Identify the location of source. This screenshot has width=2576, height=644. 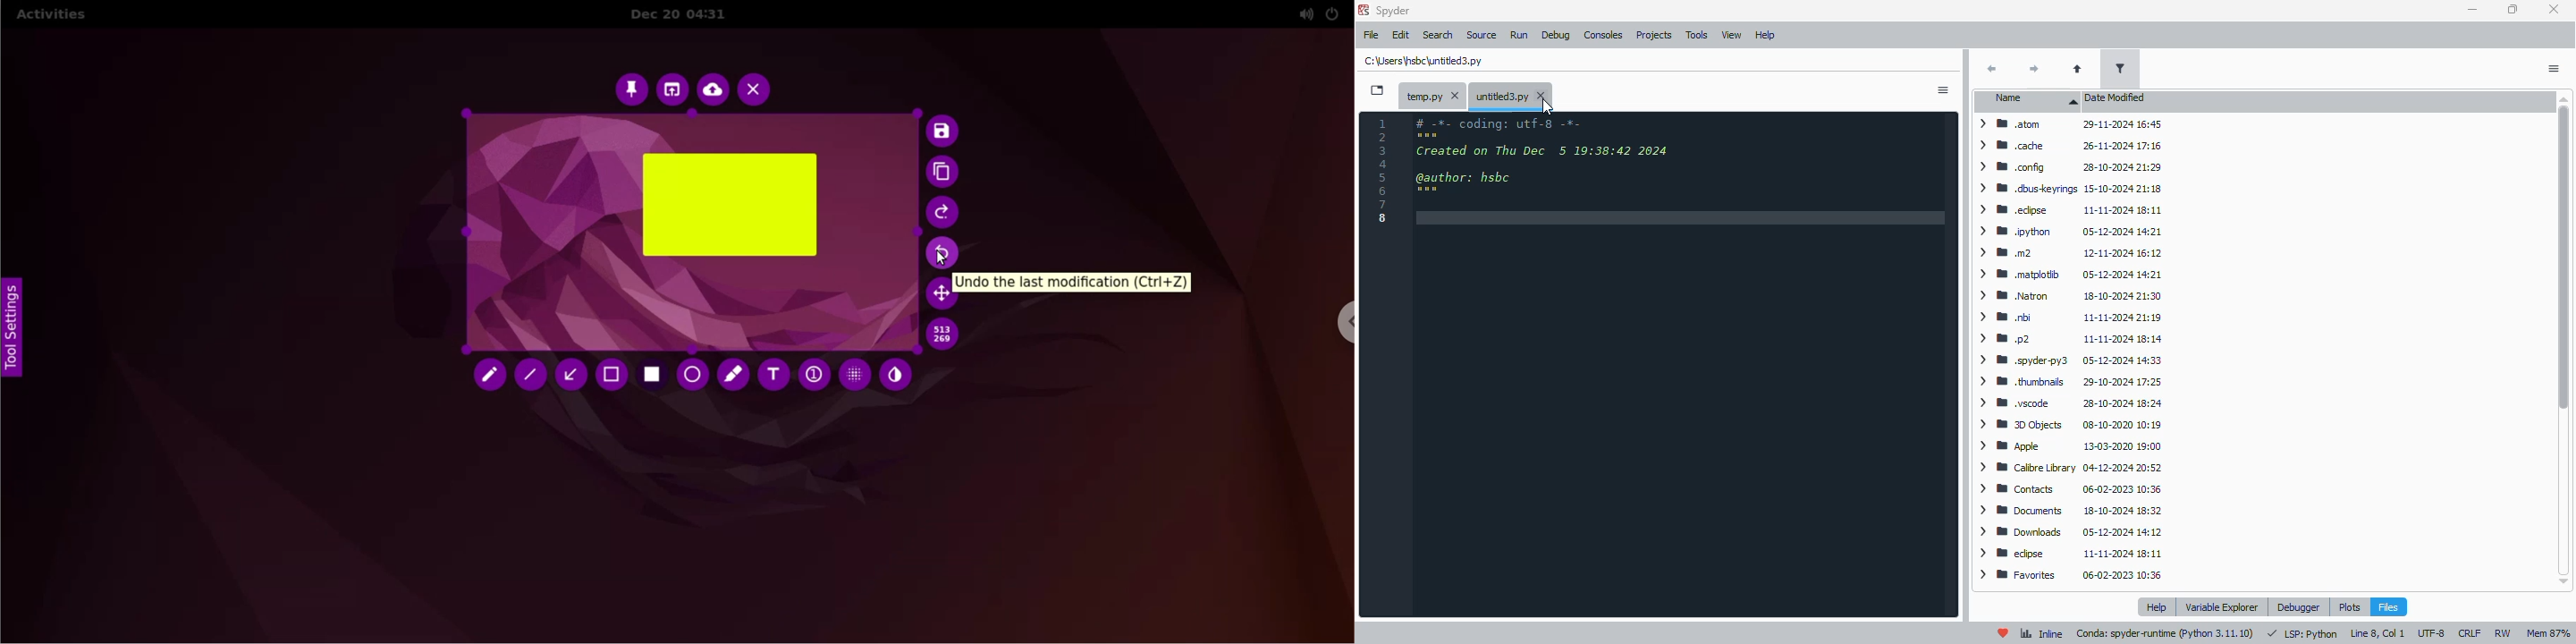
(1482, 35).